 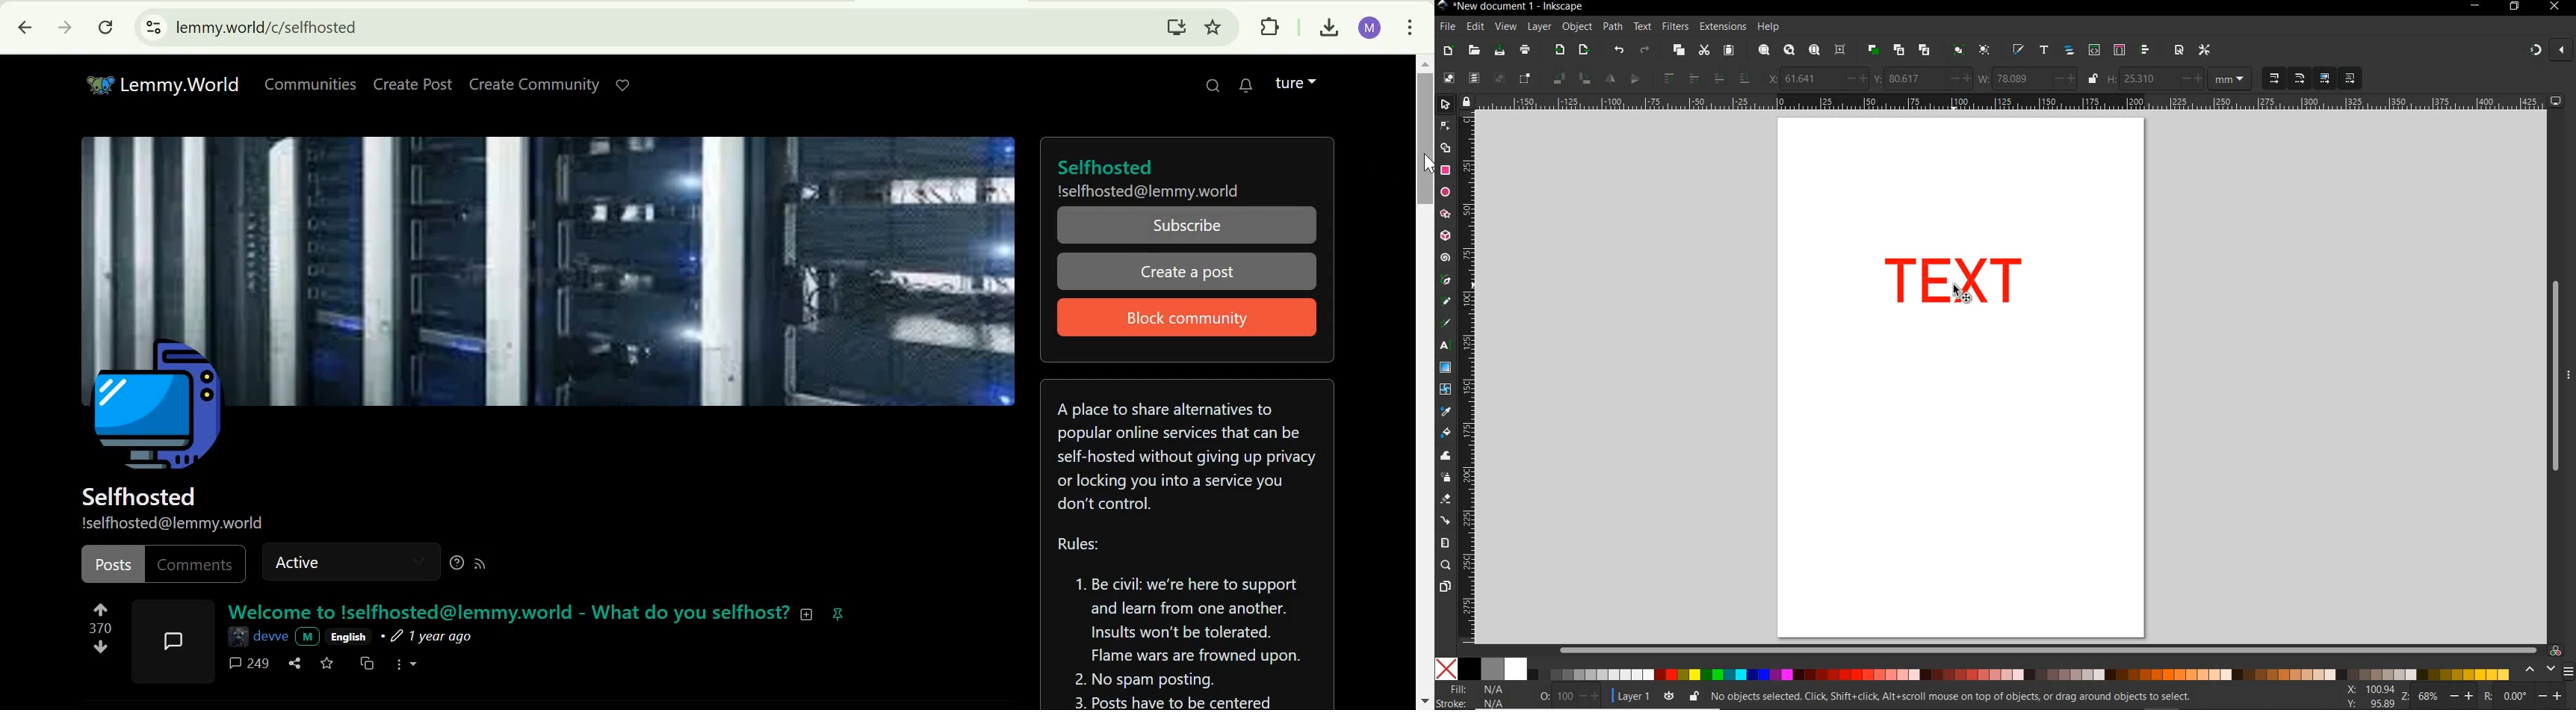 I want to click on open fill and stroke, so click(x=2019, y=50).